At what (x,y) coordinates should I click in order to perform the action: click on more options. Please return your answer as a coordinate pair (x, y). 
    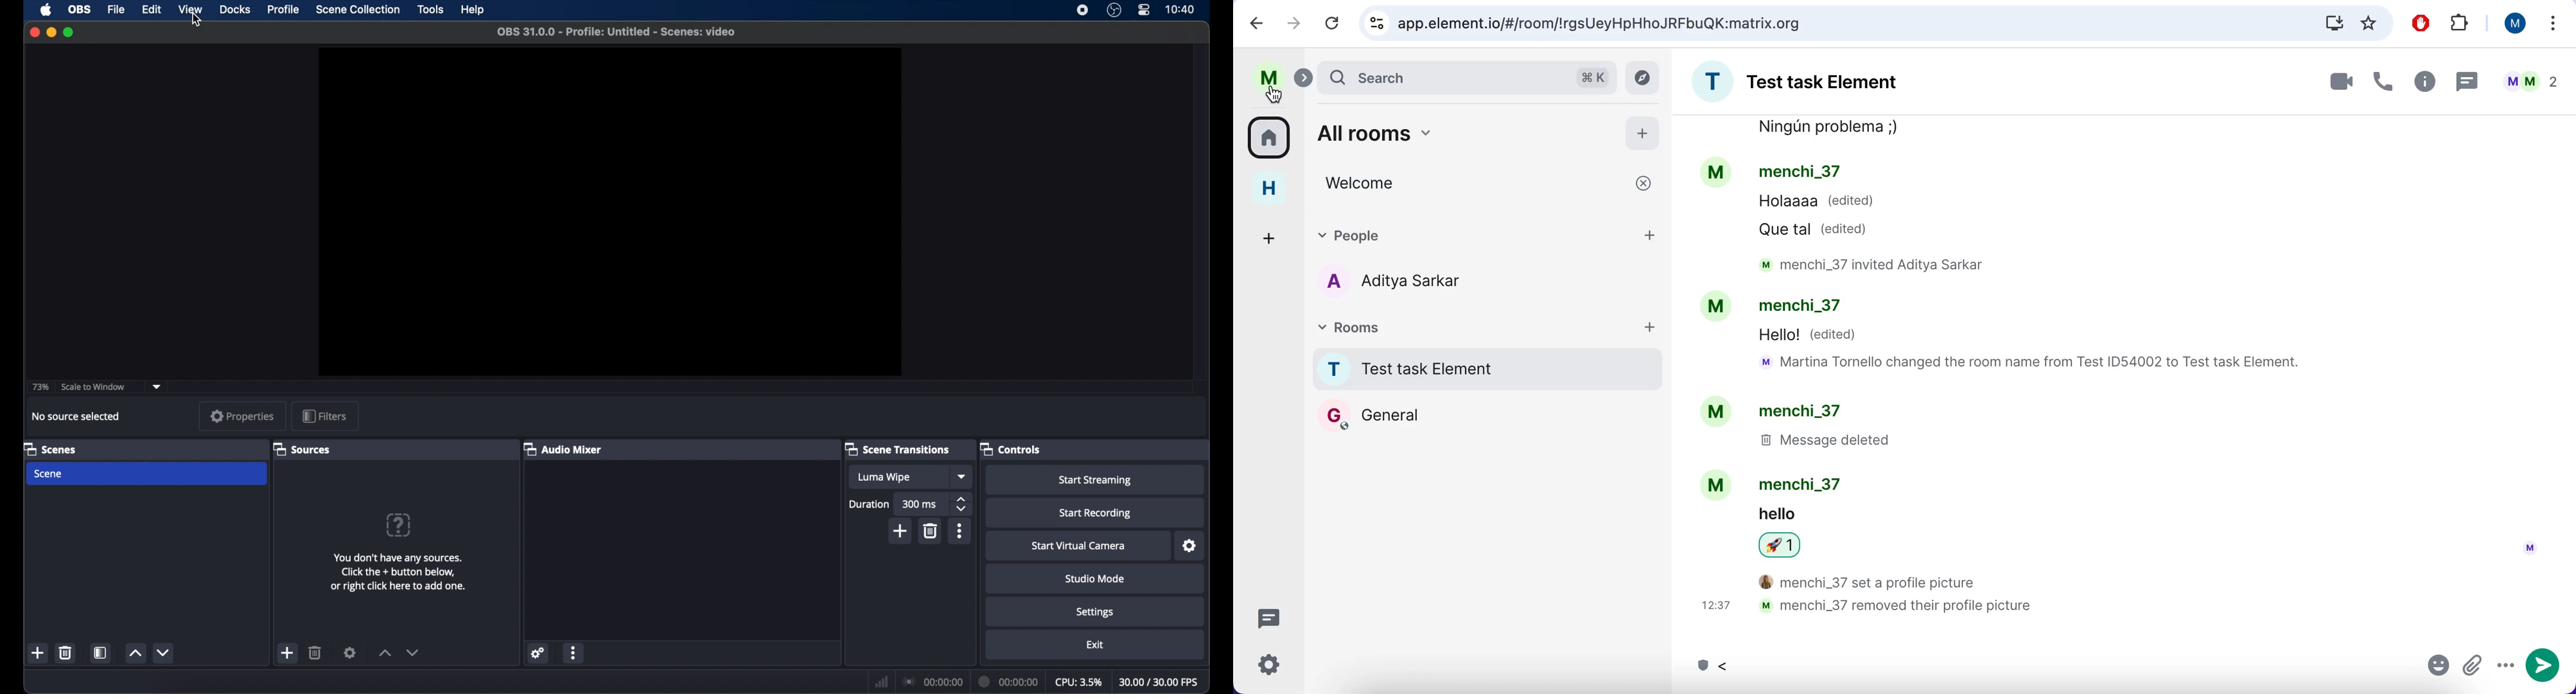
    Looking at the image, I should click on (2553, 23).